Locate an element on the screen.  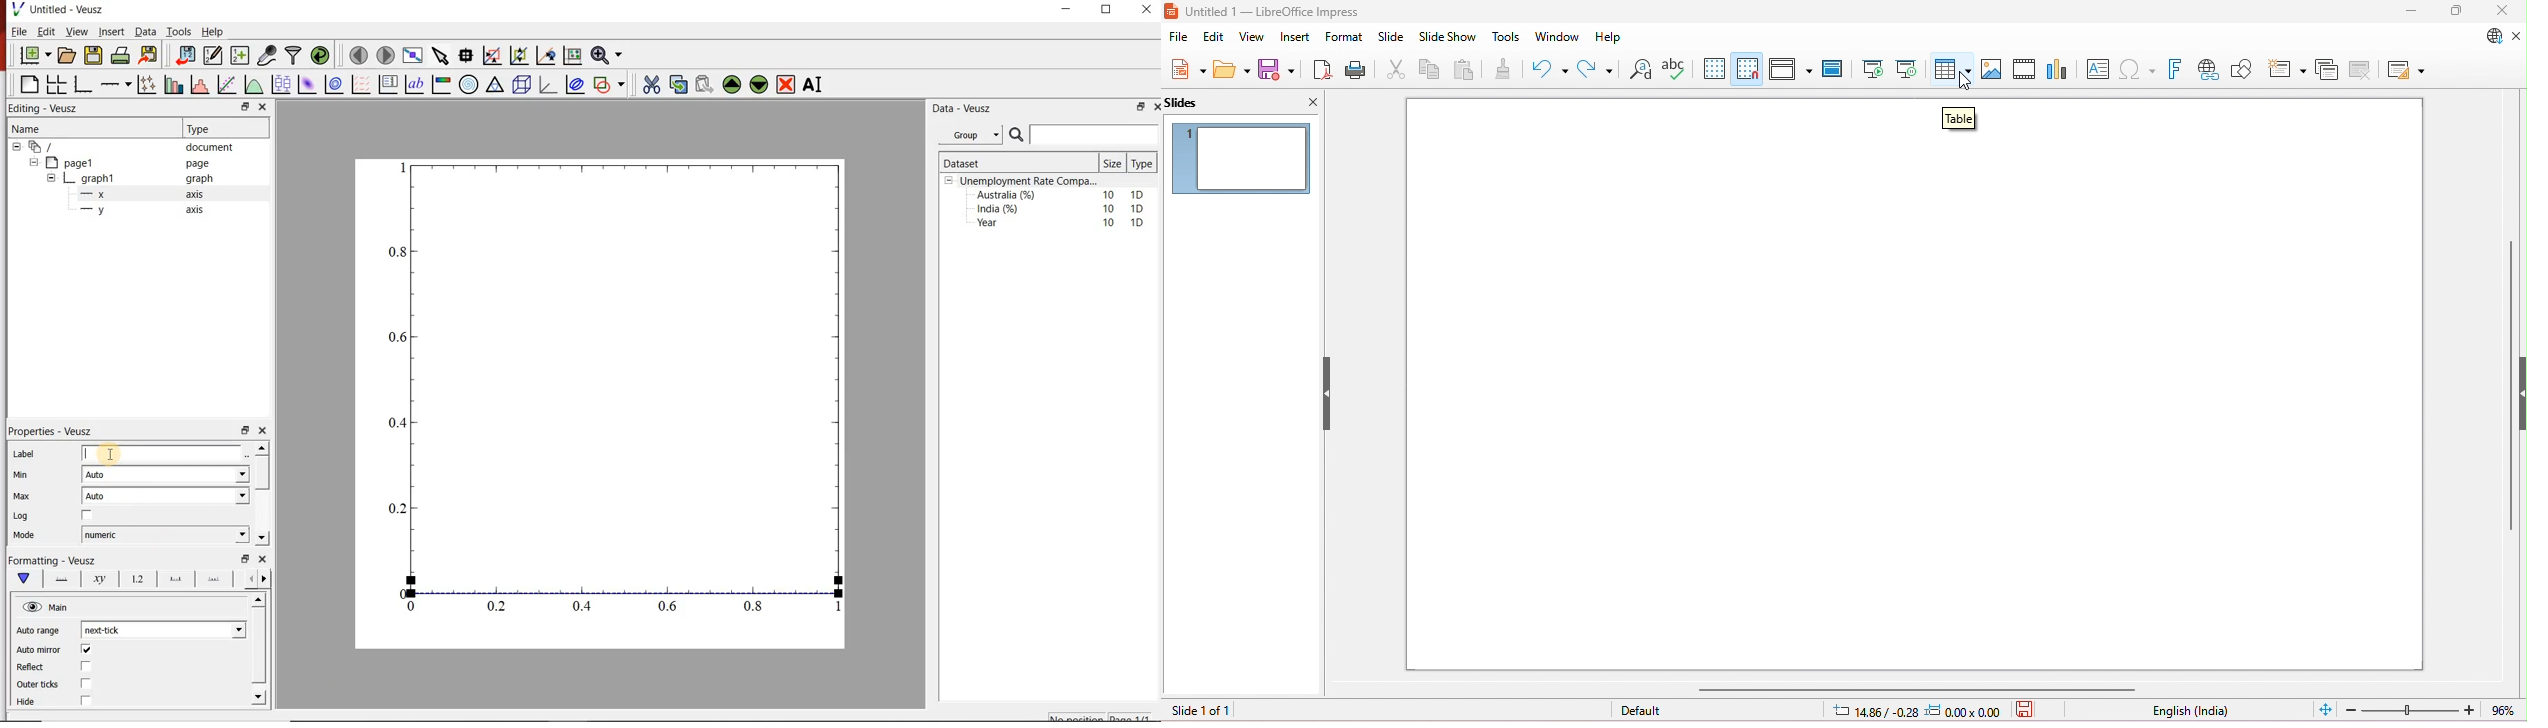
create new datasets is located at coordinates (239, 56).